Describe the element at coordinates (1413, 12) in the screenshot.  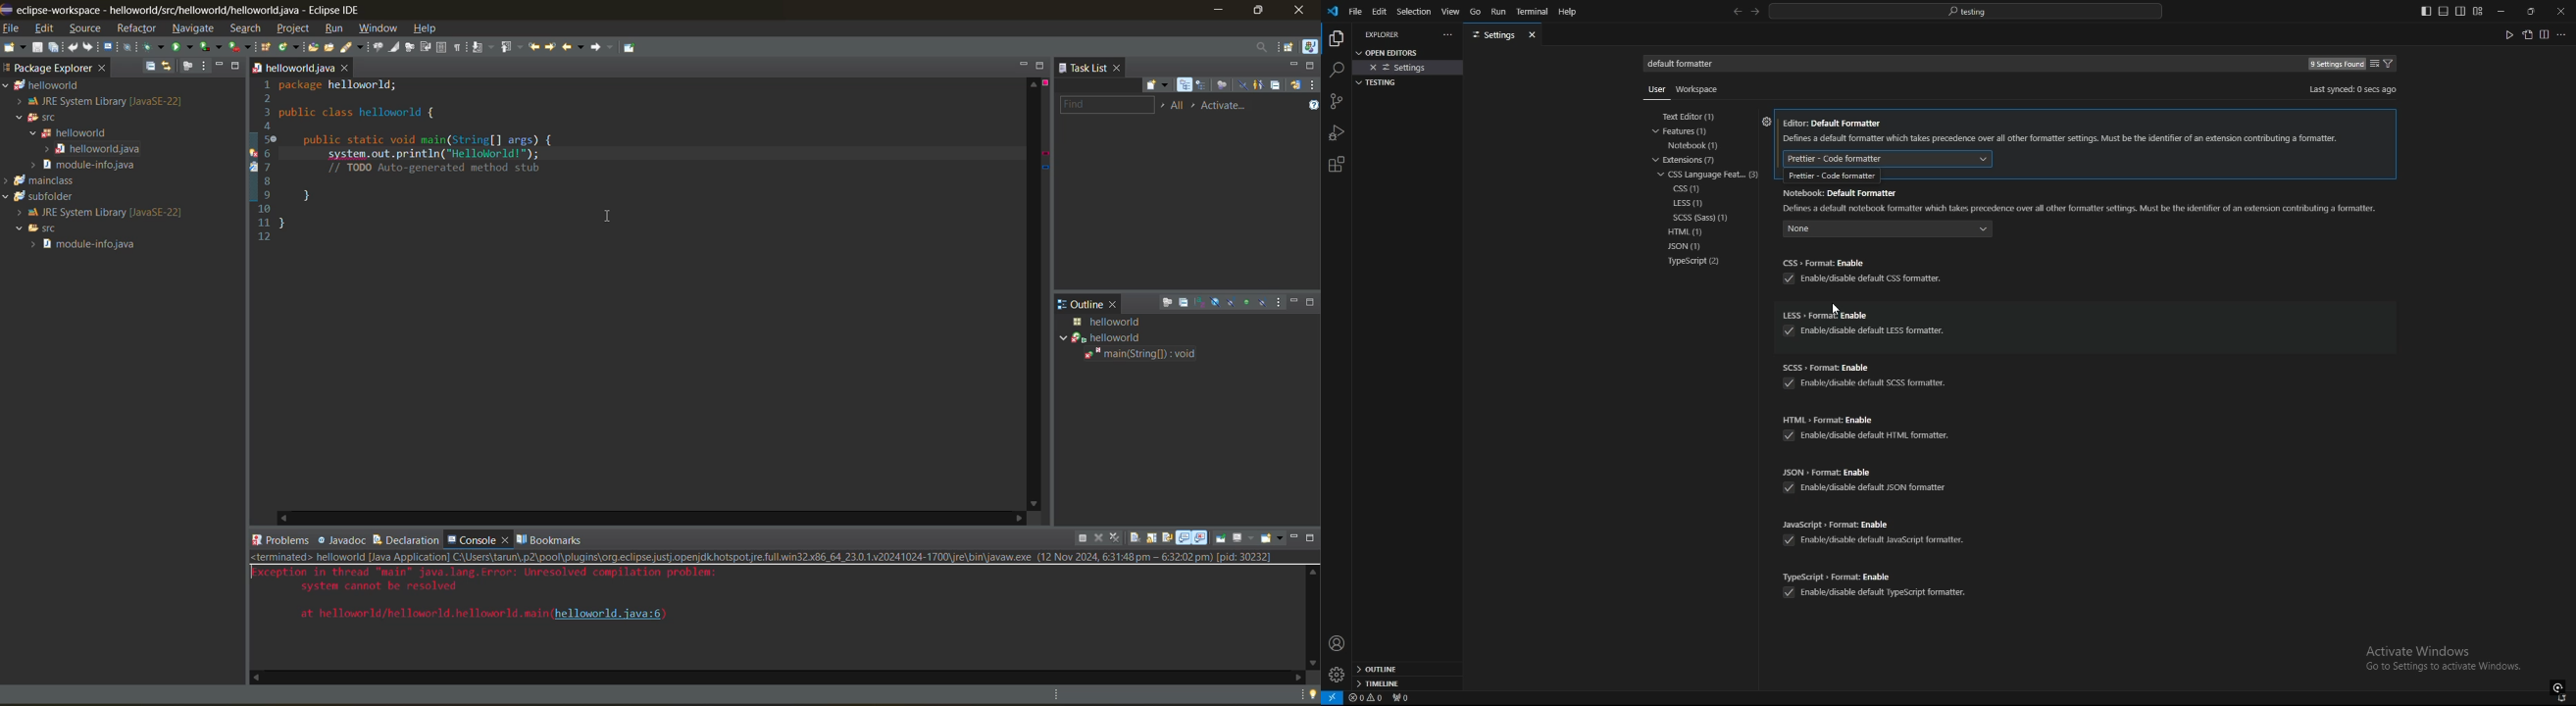
I see `selection` at that location.